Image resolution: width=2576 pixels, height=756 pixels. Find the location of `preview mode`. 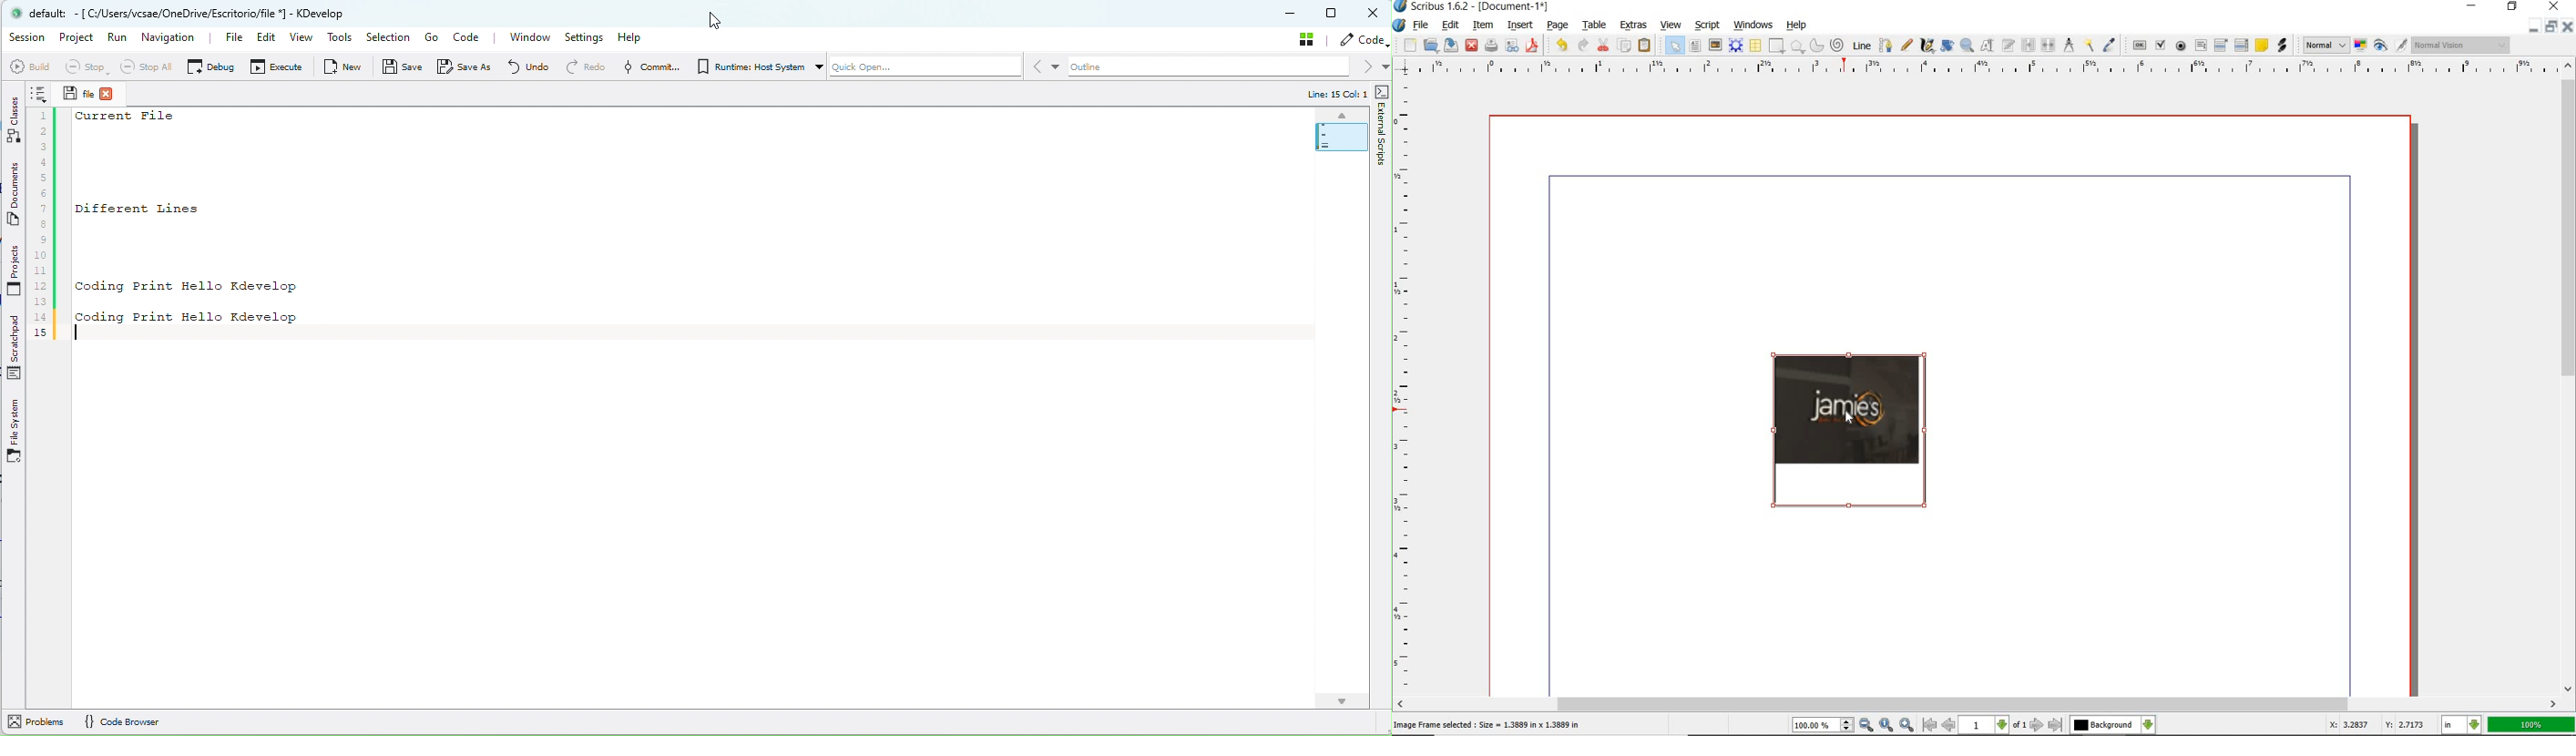

preview mode is located at coordinates (2390, 46).